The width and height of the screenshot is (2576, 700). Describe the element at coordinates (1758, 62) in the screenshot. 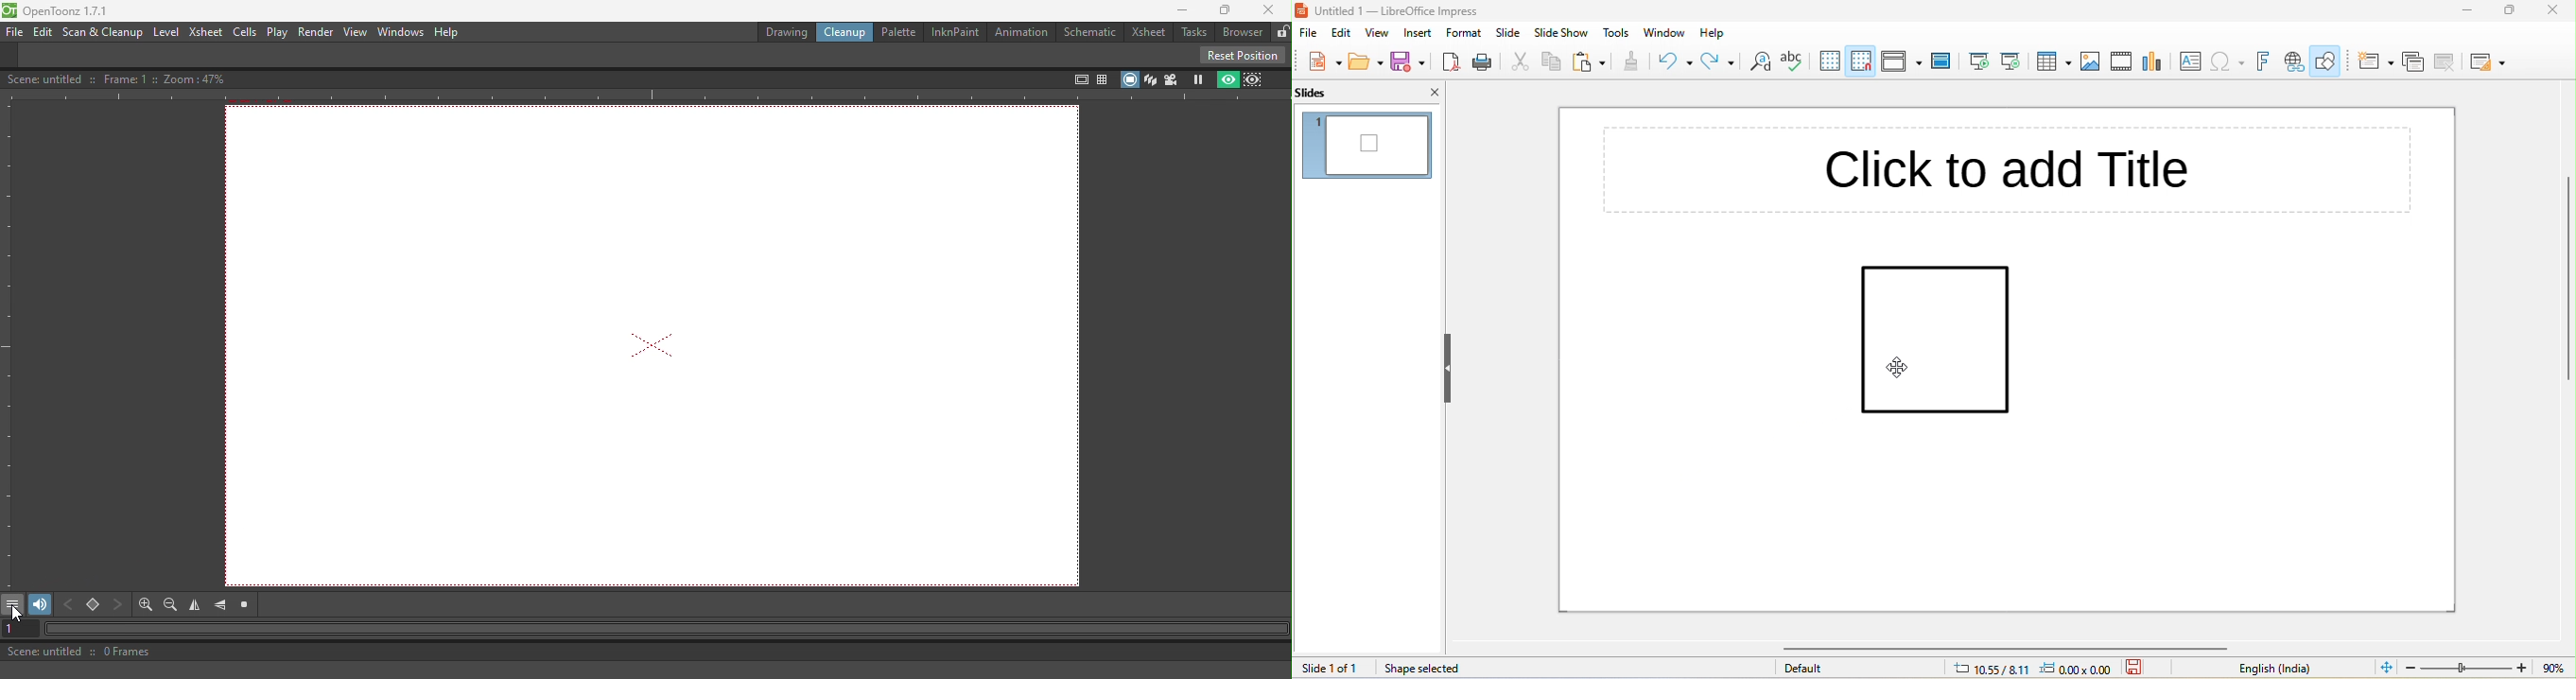

I see `find and replace` at that location.